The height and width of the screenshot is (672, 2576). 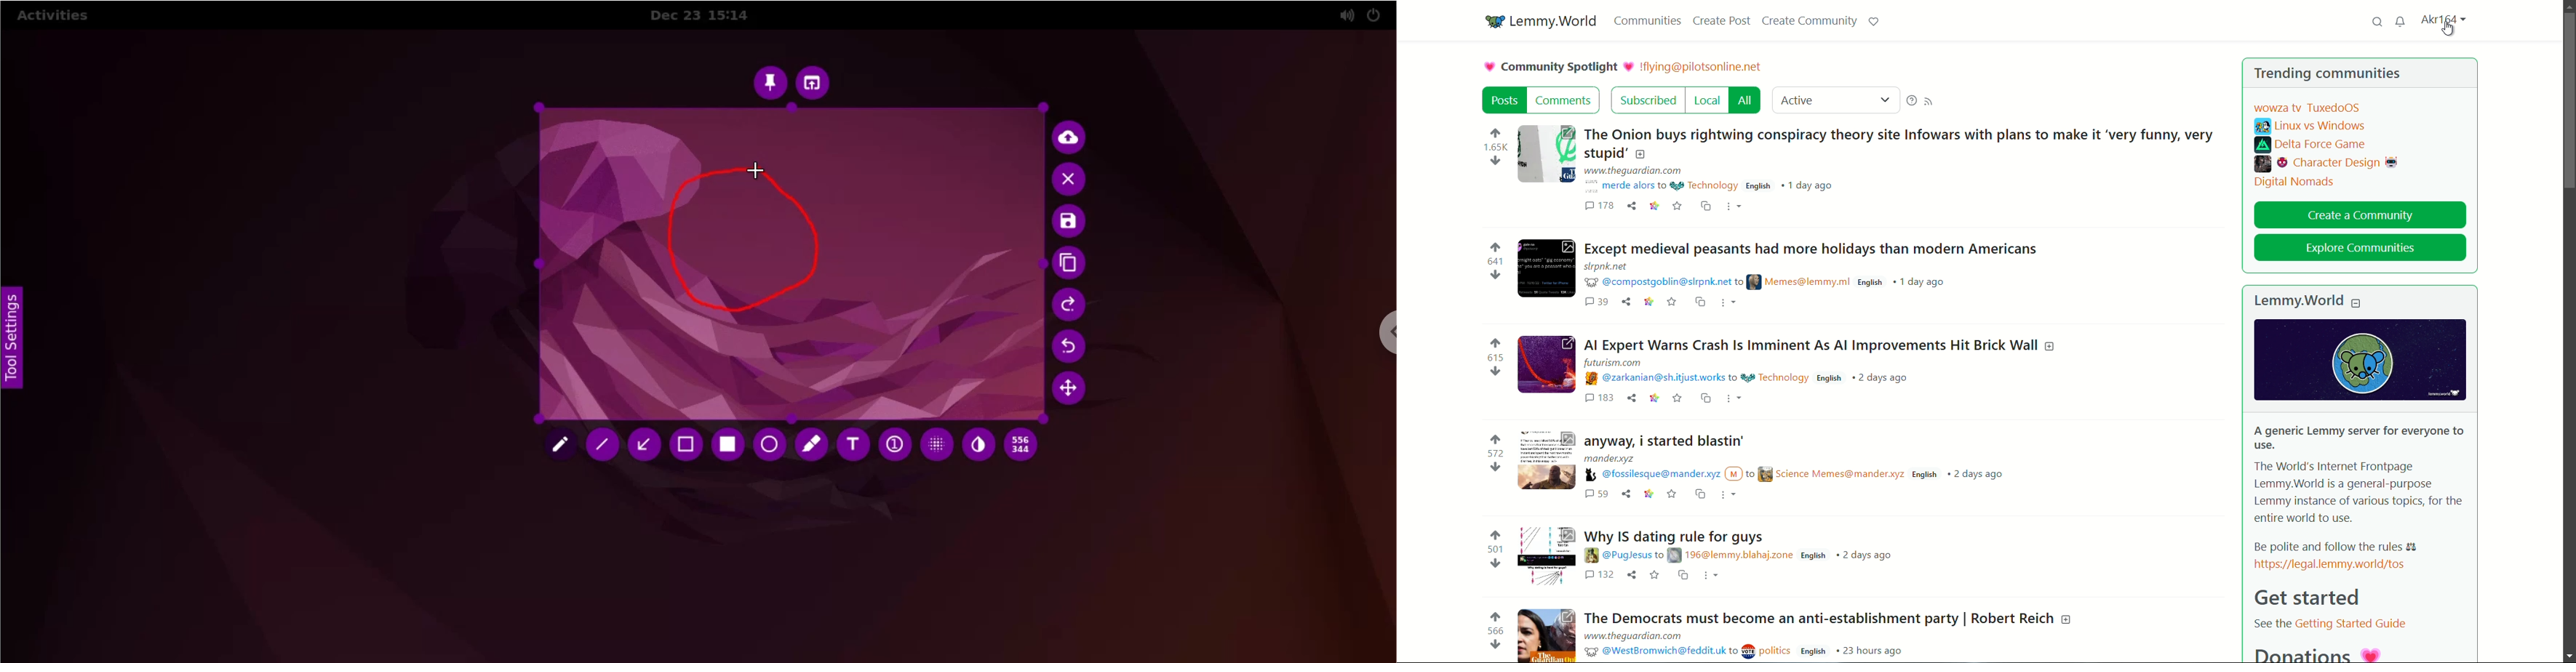 I want to click on save, so click(x=1653, y=574).